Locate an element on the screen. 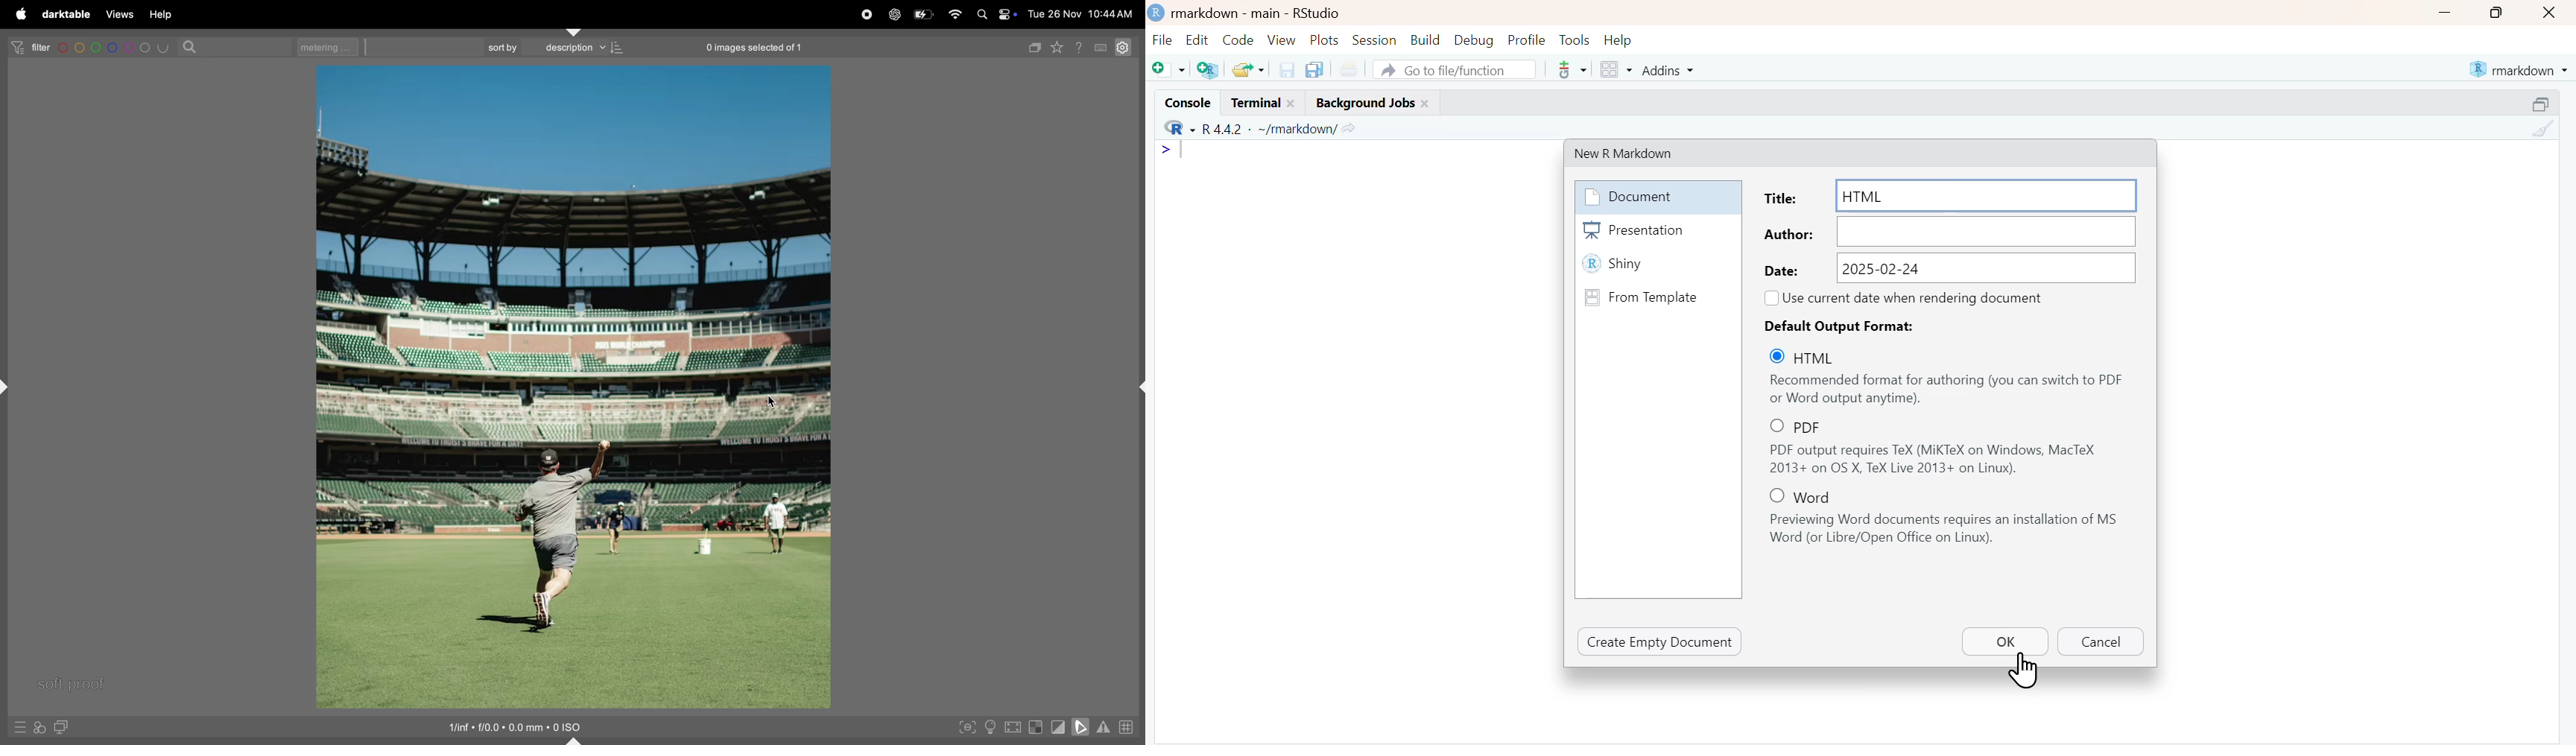 This screenshot has height=756, width=2576. quick access for applying styles is located at coordinates (41, 727).